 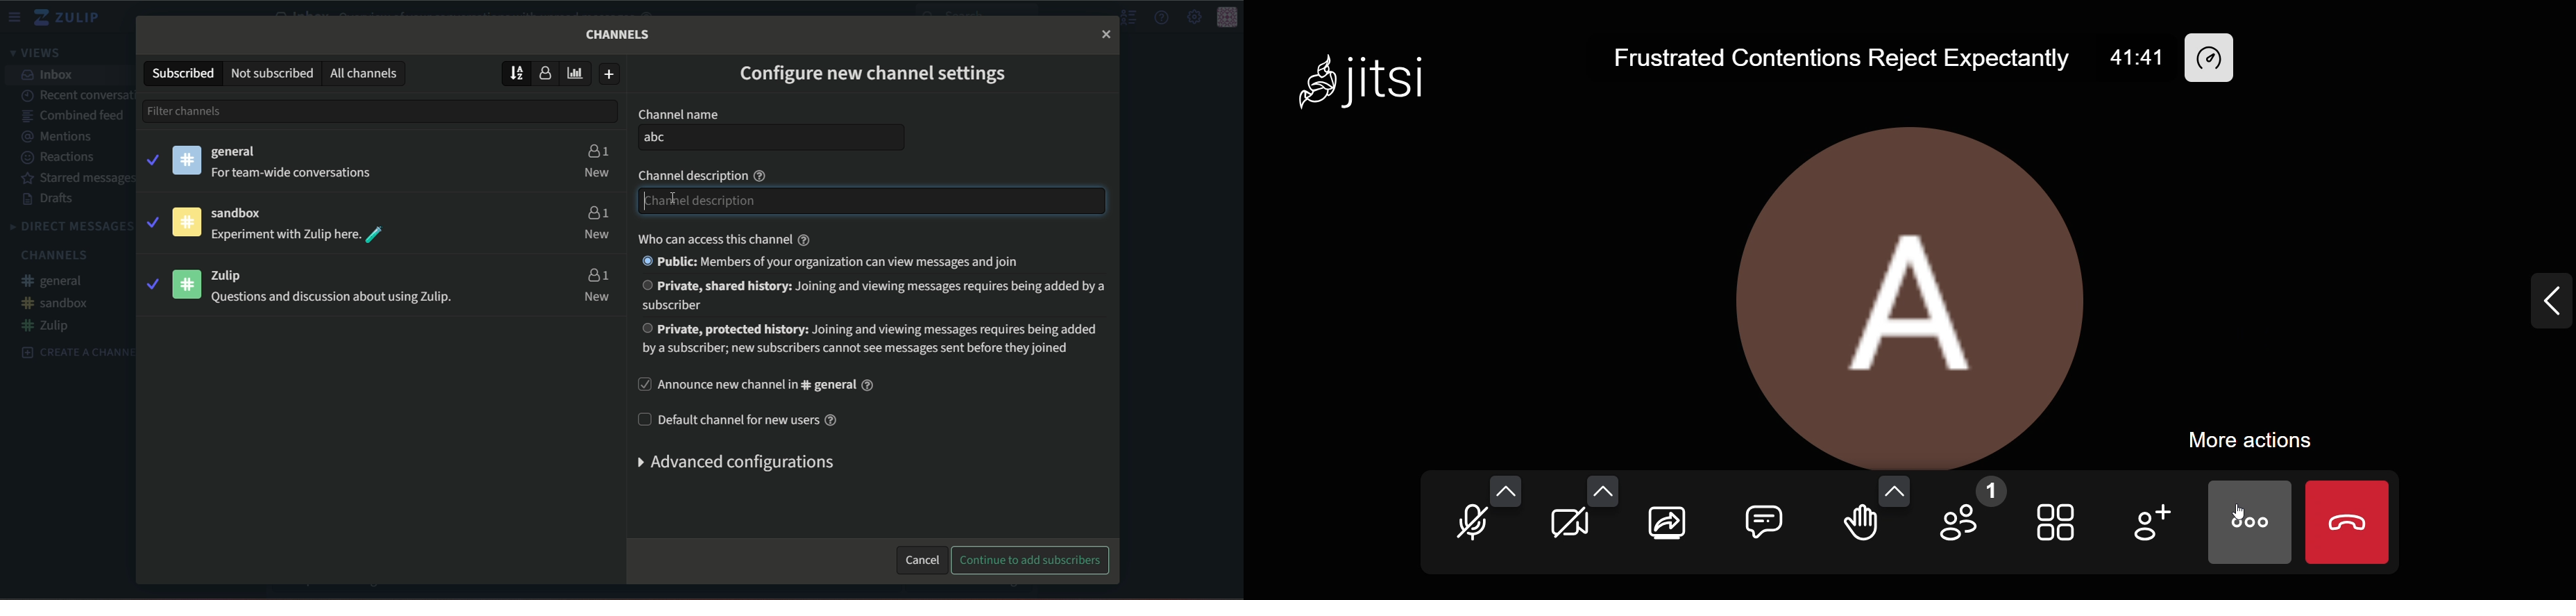 I want to click on tick, so click(x=151, y=284).